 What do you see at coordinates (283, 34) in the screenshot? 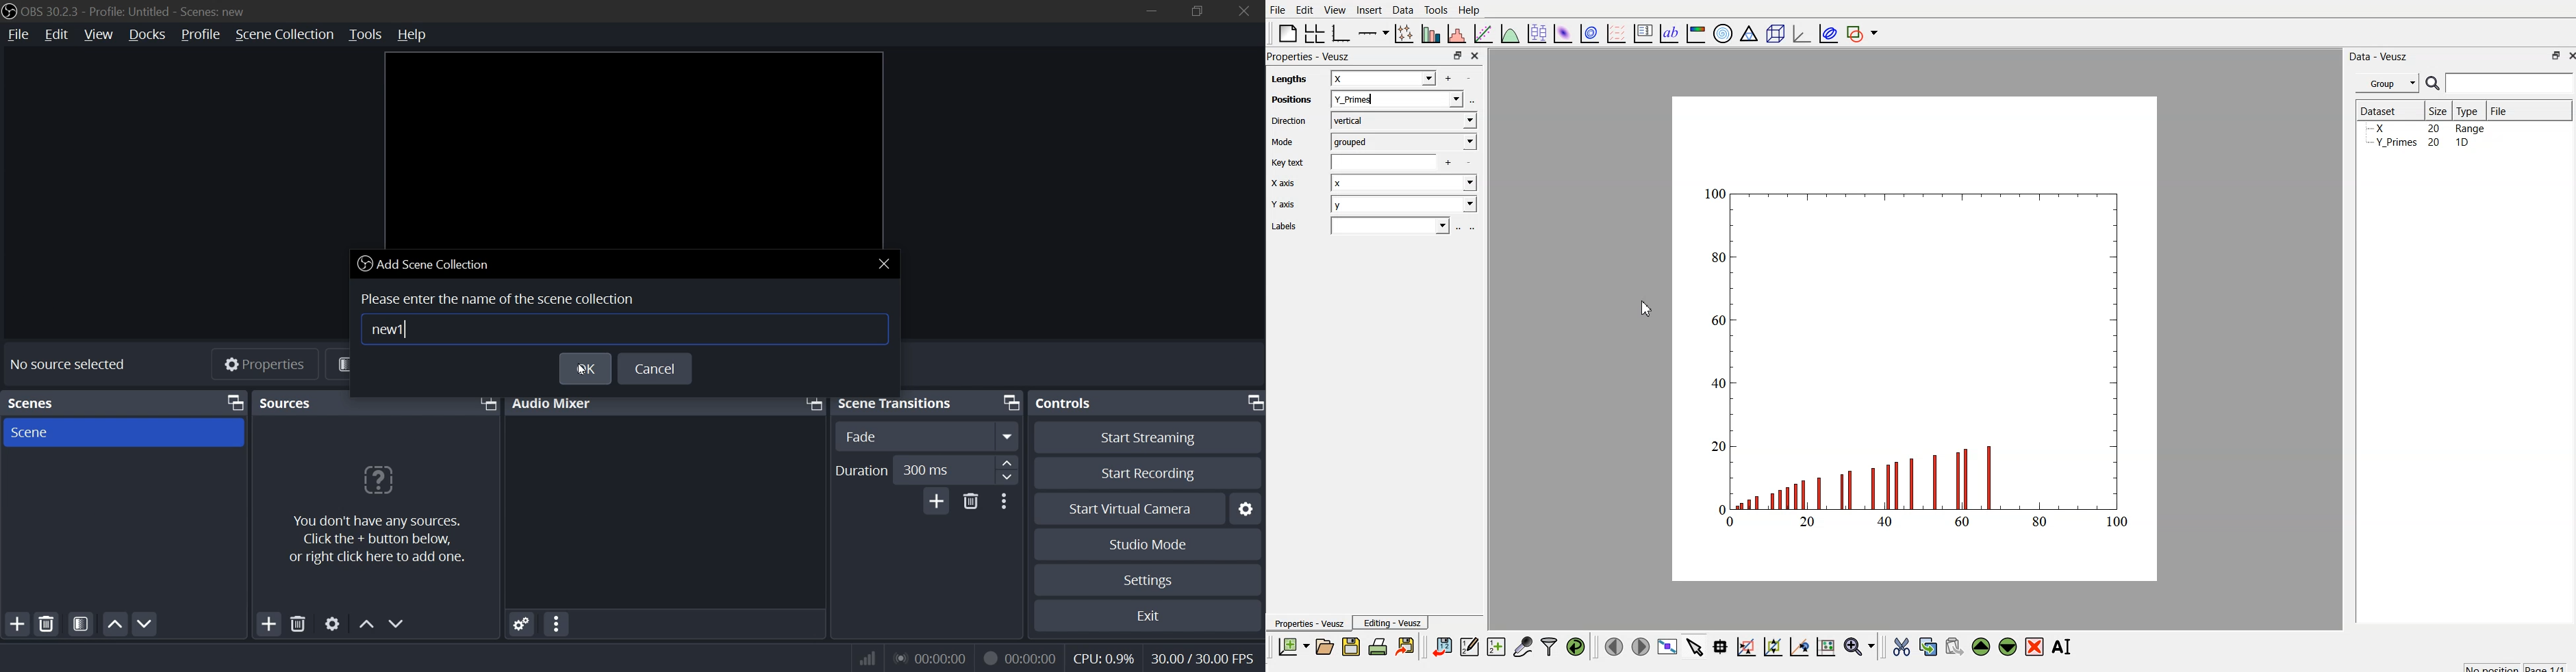
I see `scene collection` at bounding box center [283, 34].